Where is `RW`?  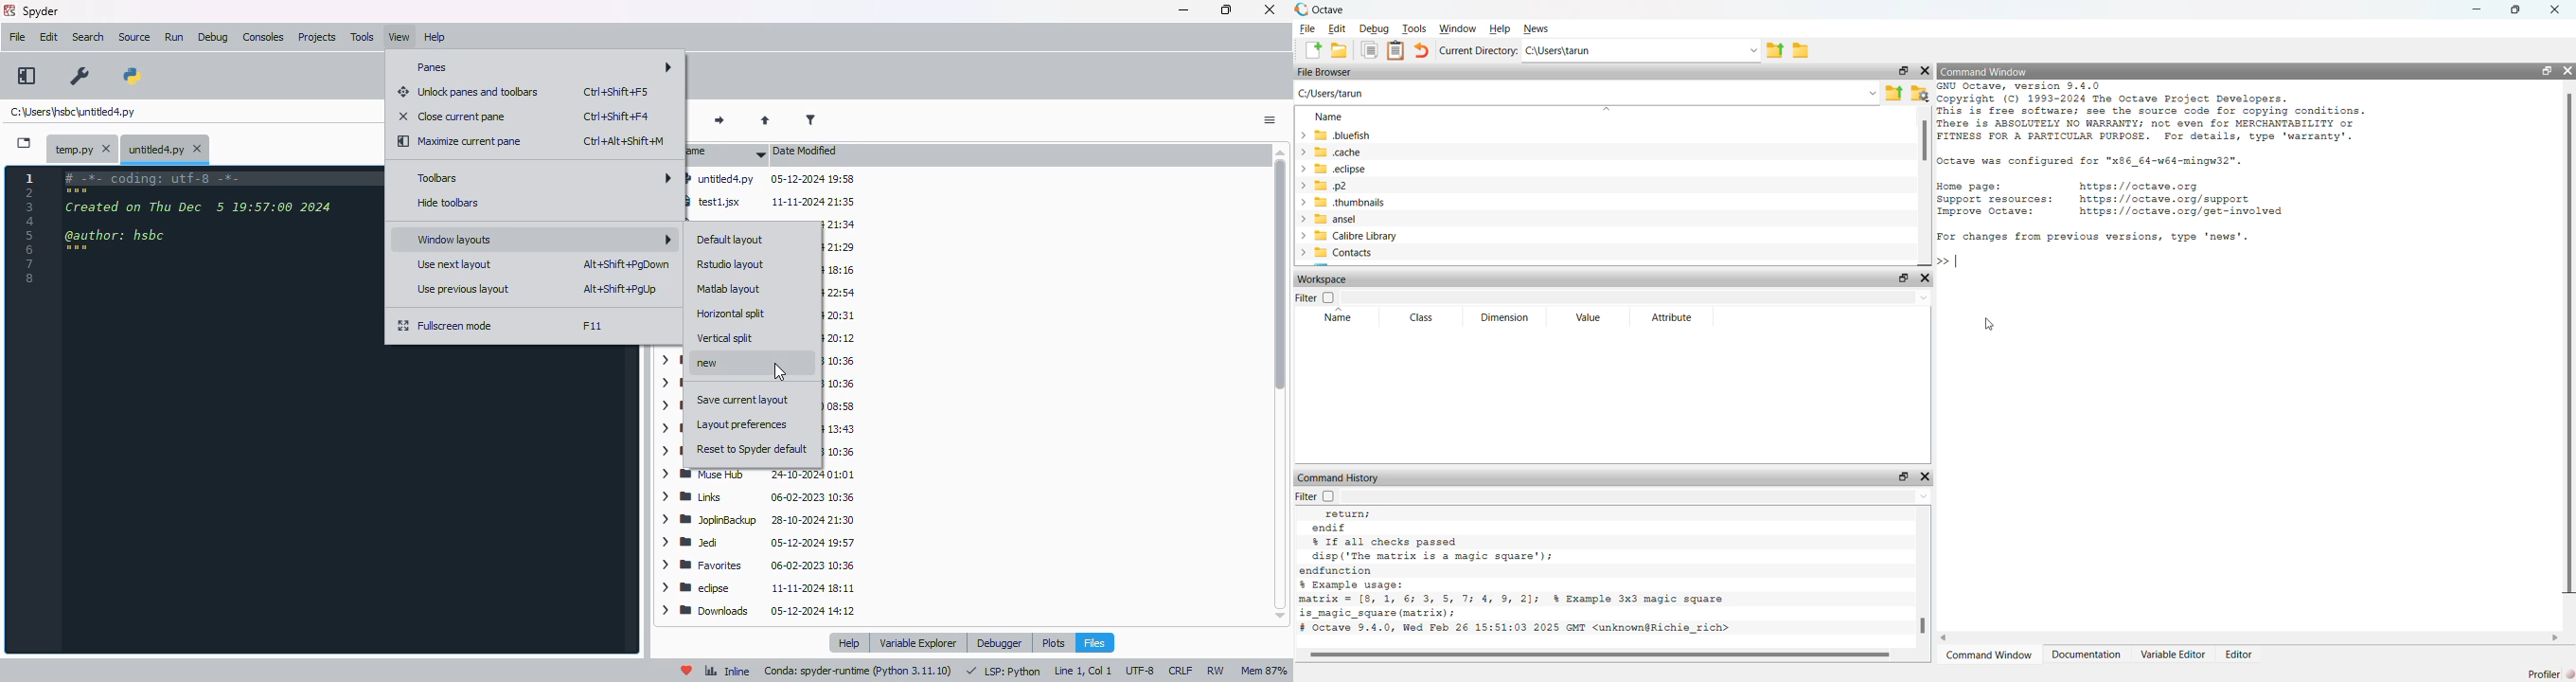
RW is located at coordinates (1218, 671).